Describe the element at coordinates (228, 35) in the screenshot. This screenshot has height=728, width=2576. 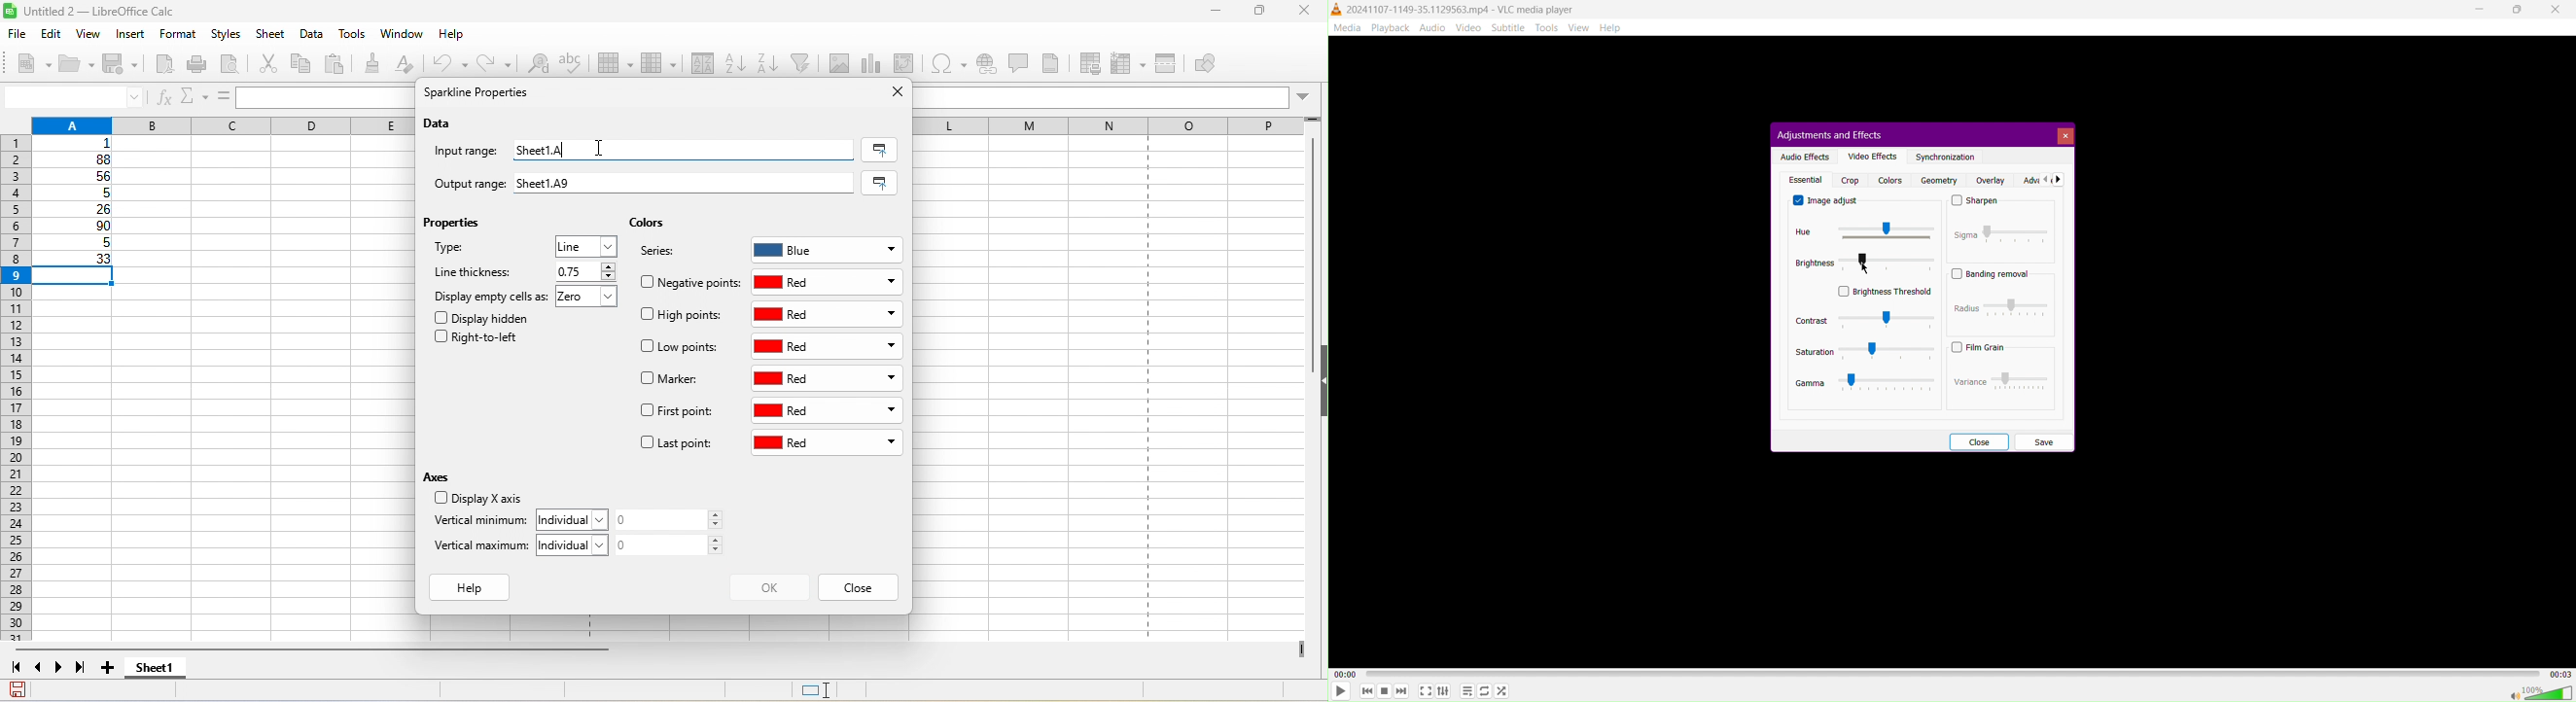
I see `styles` at that location.